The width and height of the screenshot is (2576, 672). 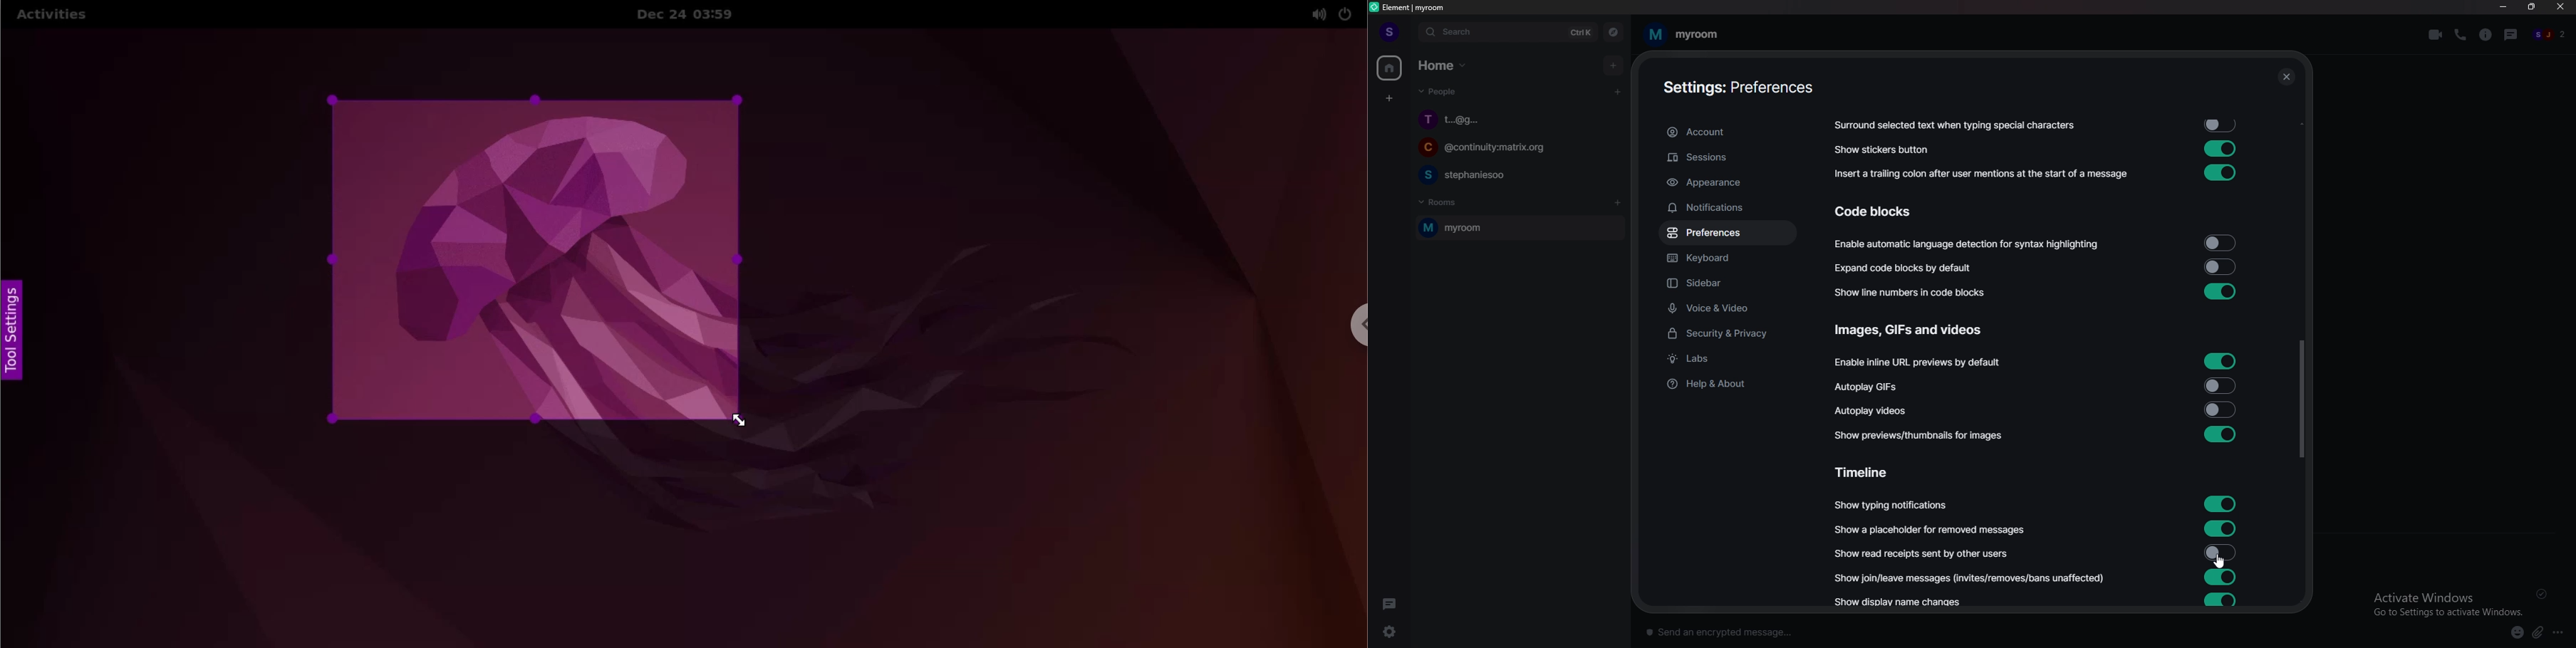 I want to click on toggle, so click(x=2221, y=409).